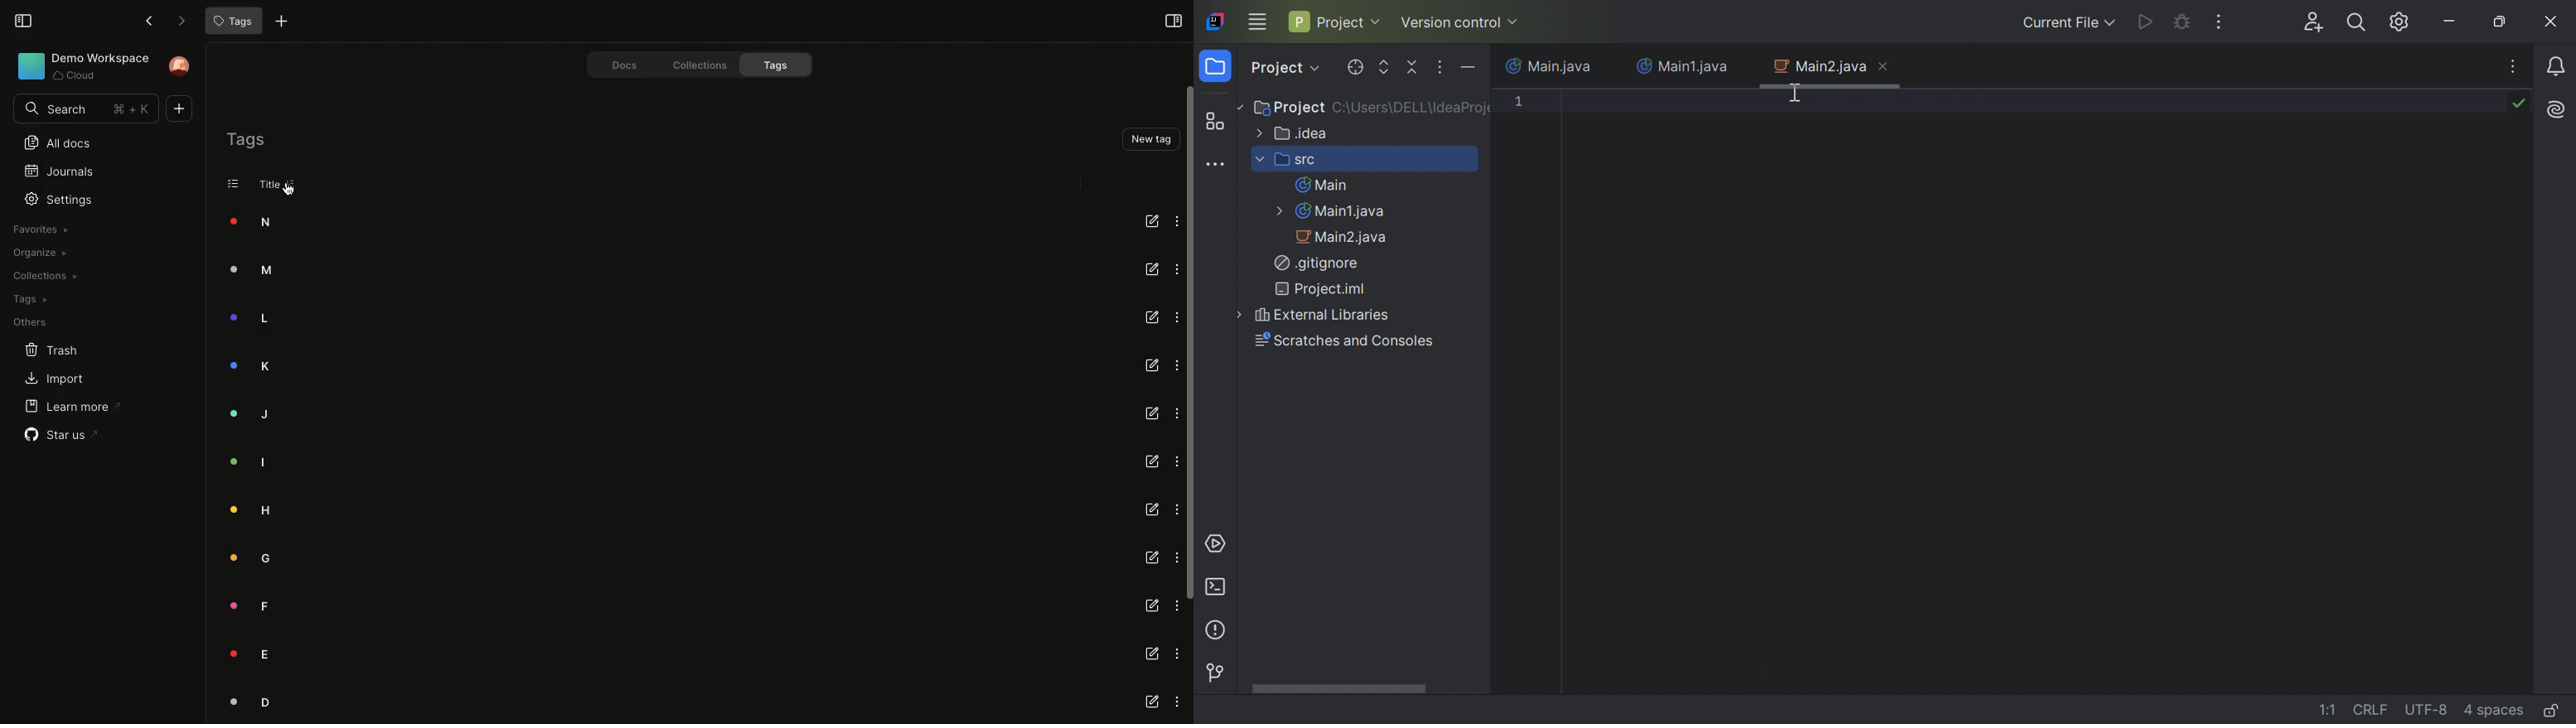  Describe the element at coordinates (2554, 109) in the screenshot. I see `AI Assistant` at that location.